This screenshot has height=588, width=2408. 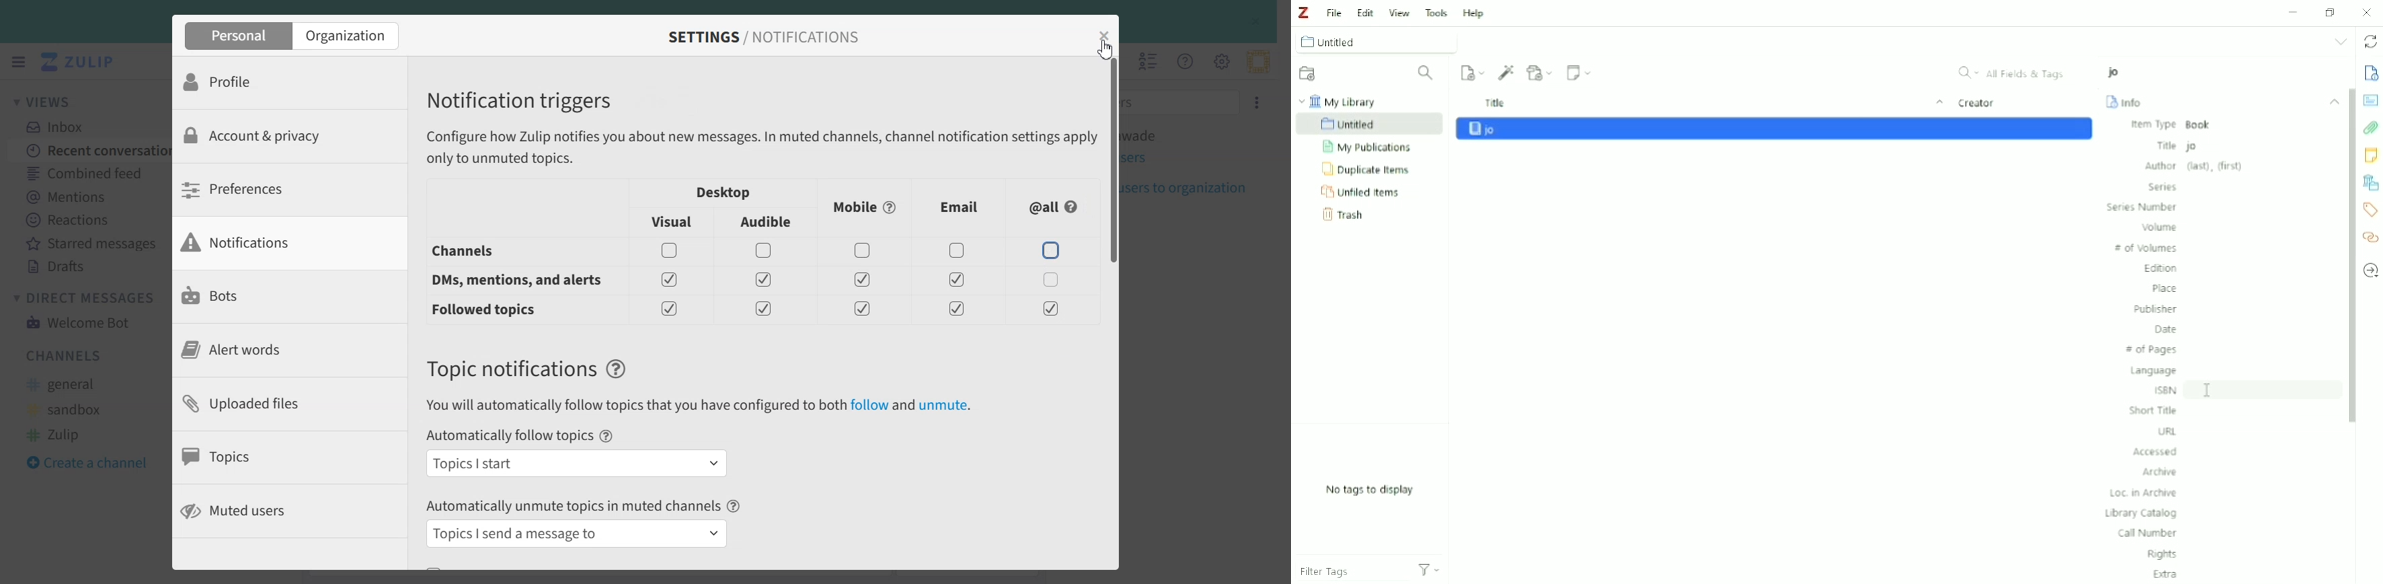 What do you see at coordinates (2144, 494) in the screenshot?
I see `Loc. in Archive` at bounding box center [2144, 494].